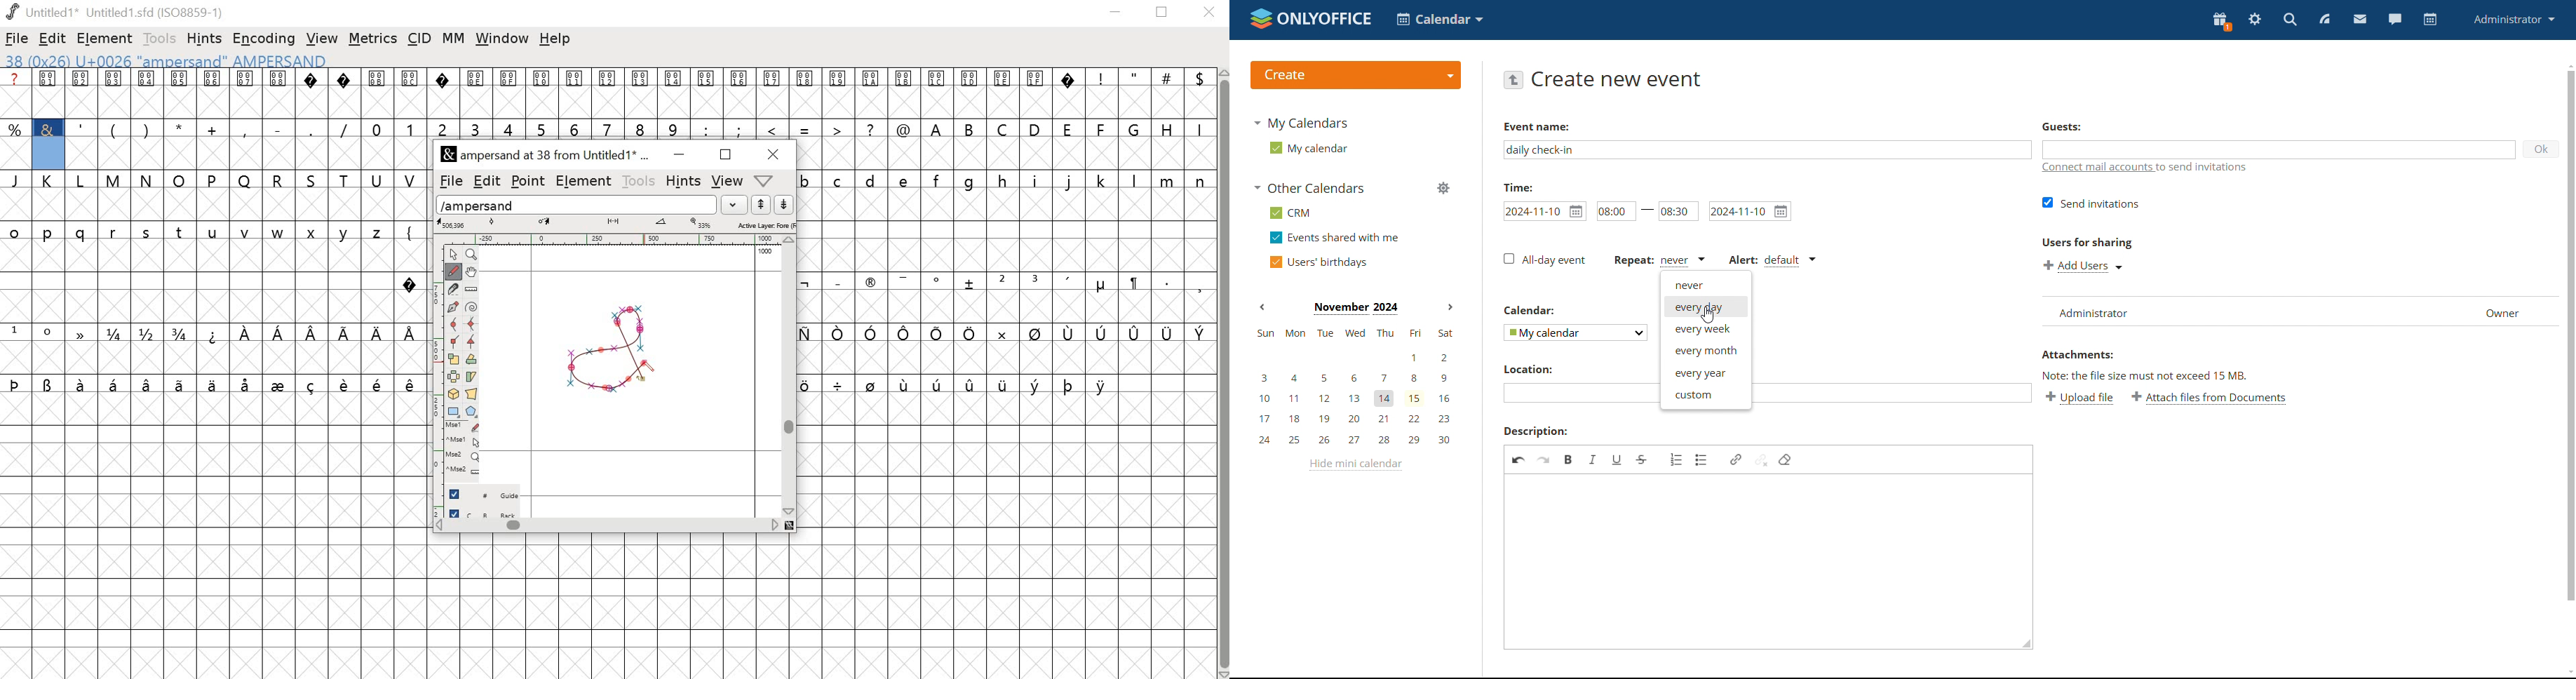  Describe the element at coordinates (1523, 187) in the screenshot. I see `time:` at that location.